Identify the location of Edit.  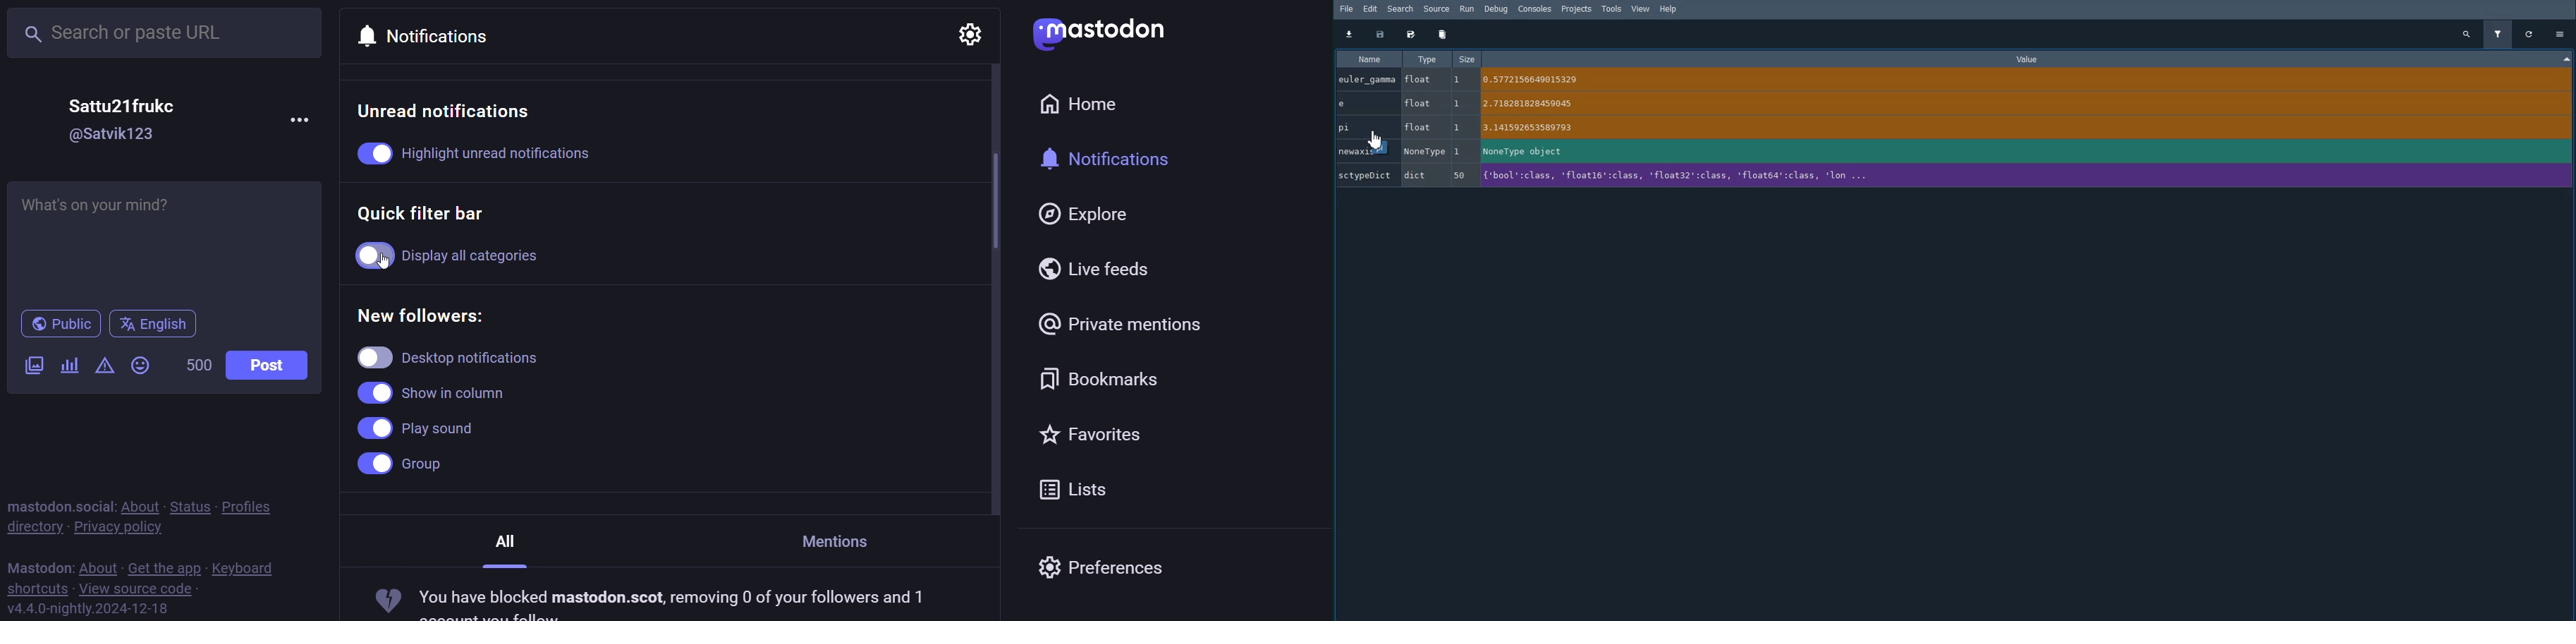
(1373, 9).